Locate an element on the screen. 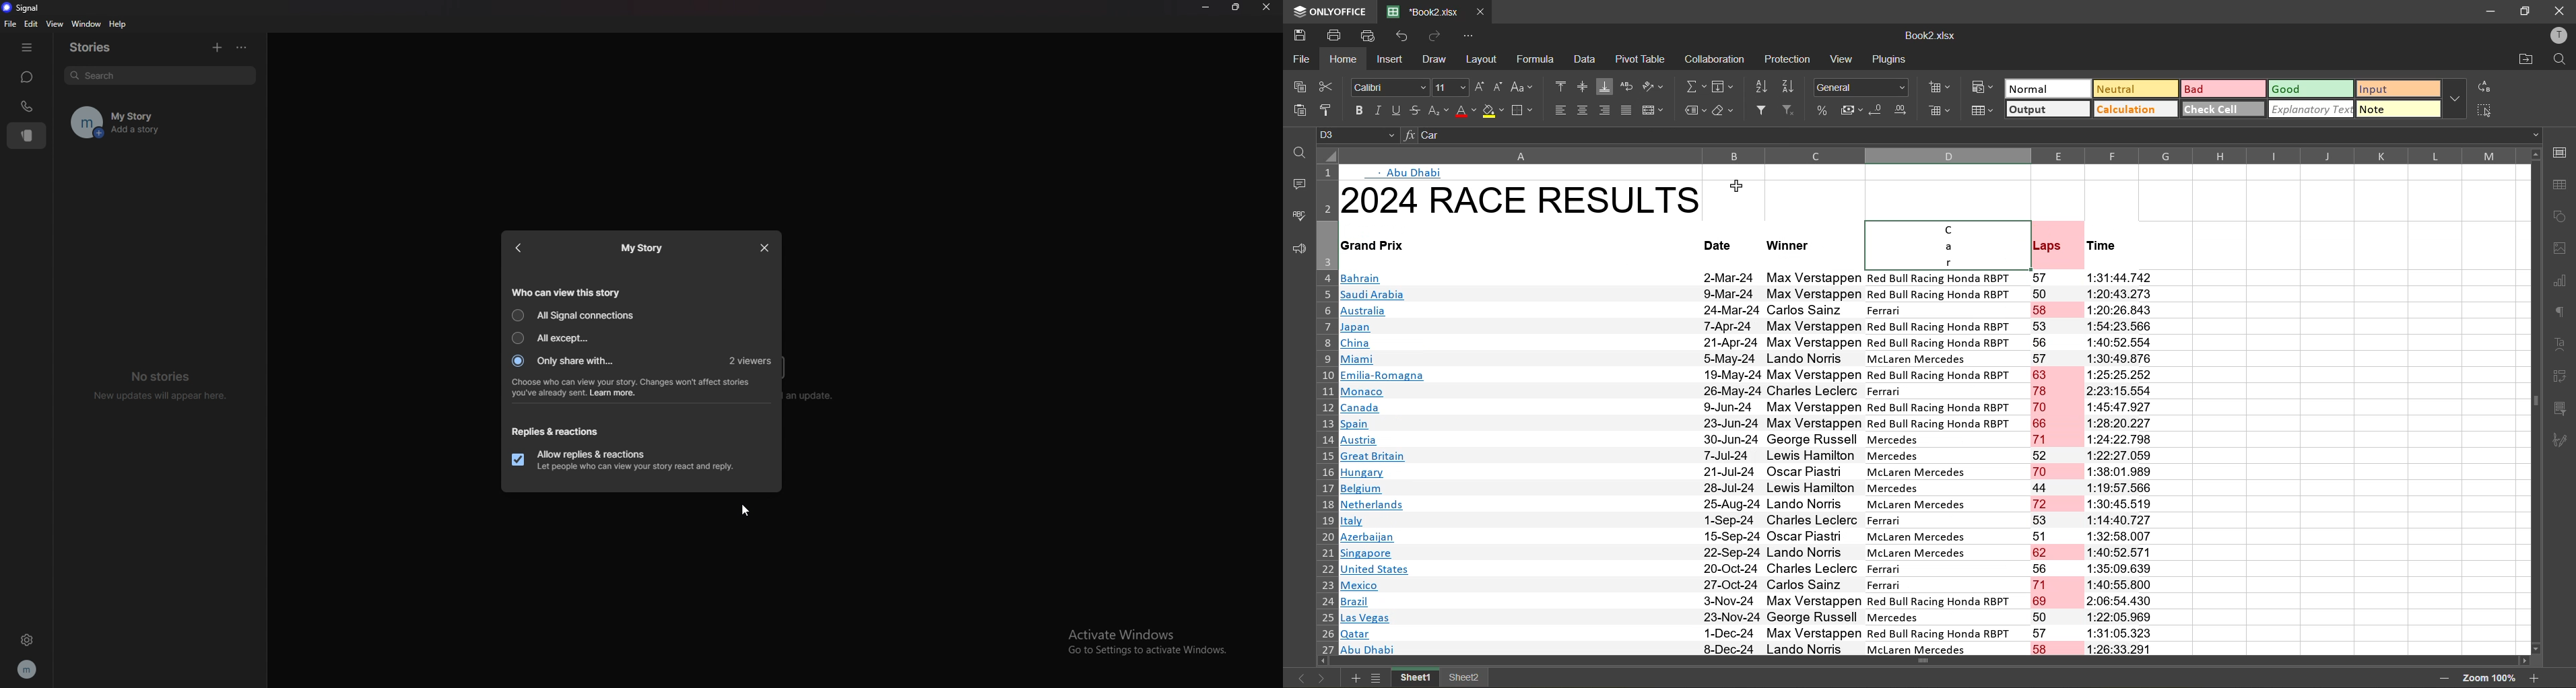  save is located at coordinates (1300, 36).